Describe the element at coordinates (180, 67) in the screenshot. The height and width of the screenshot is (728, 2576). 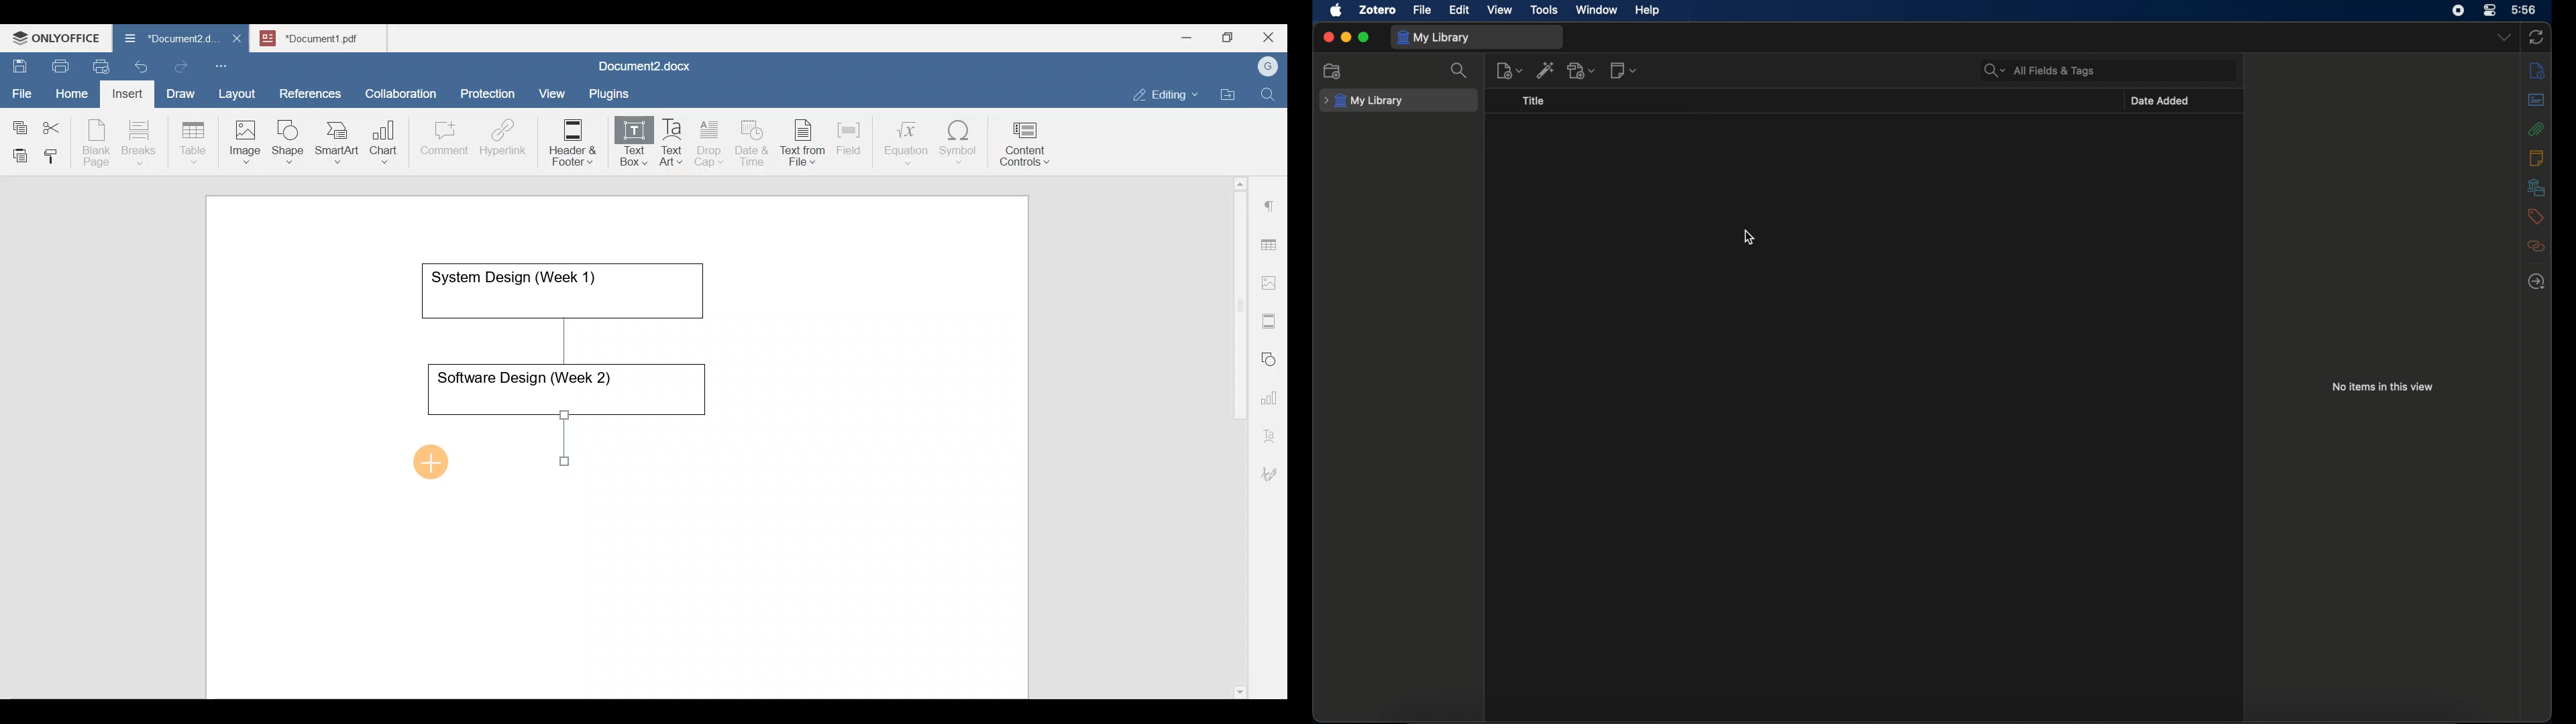
I see `Redo` at that location.